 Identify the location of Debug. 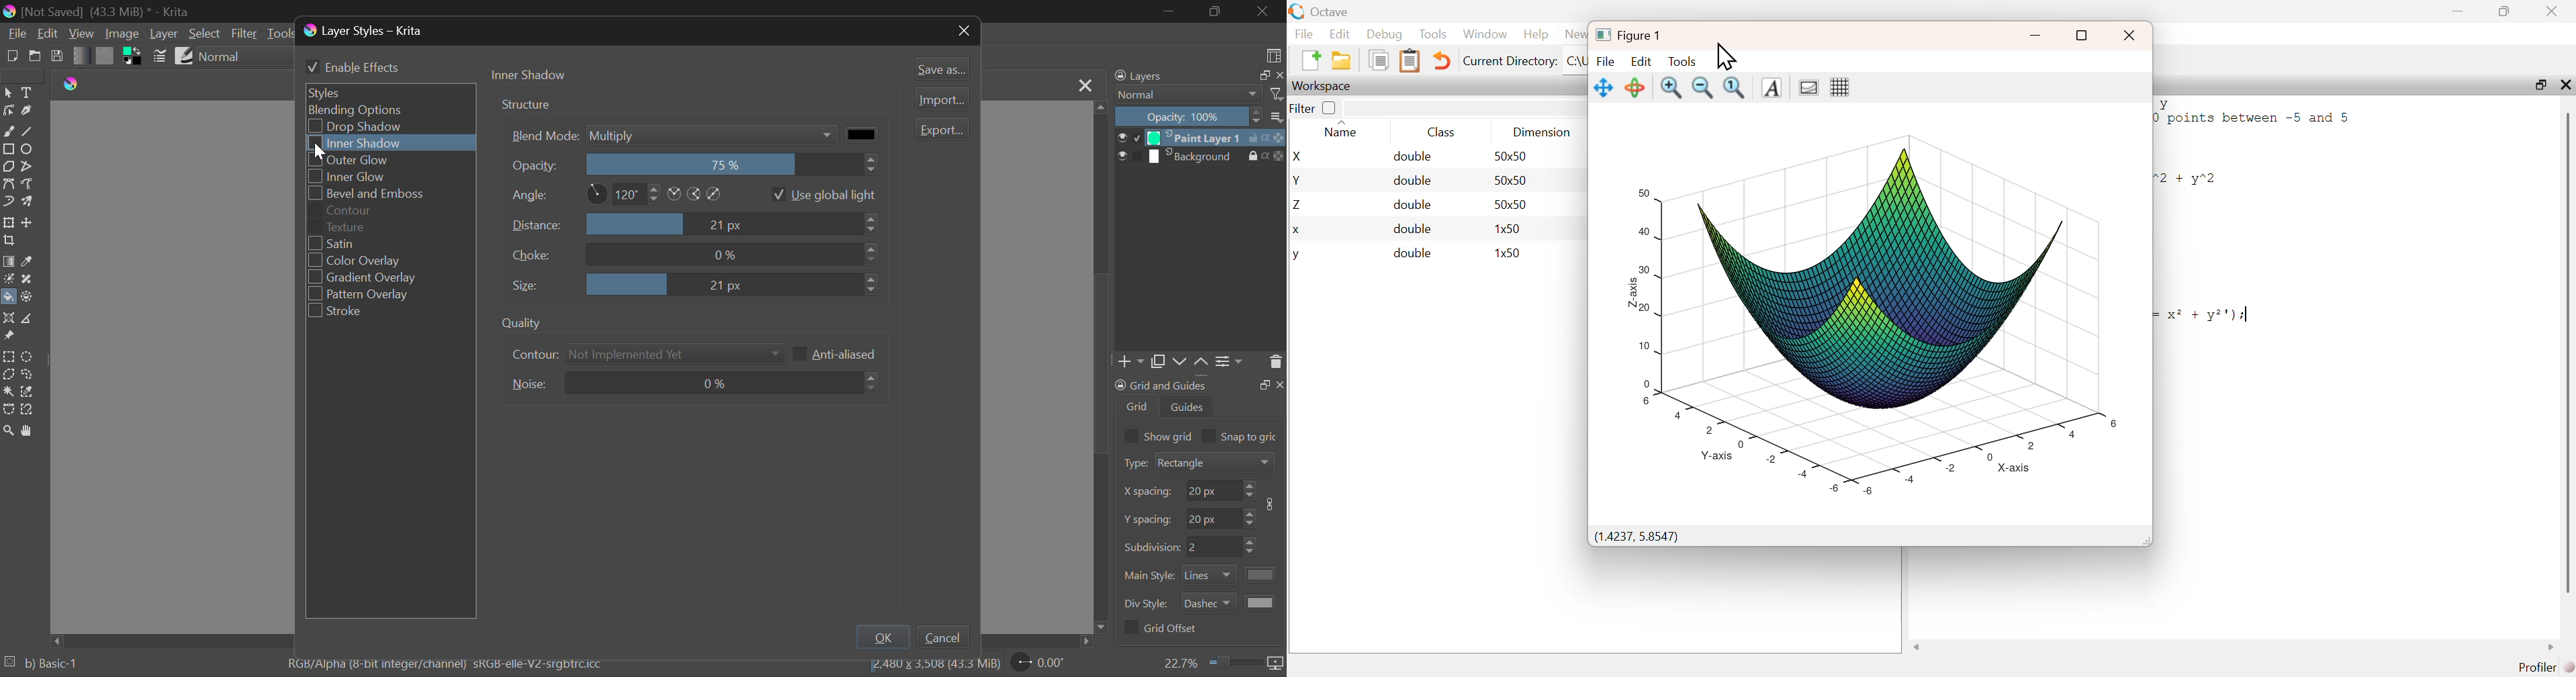
(1385, 34).